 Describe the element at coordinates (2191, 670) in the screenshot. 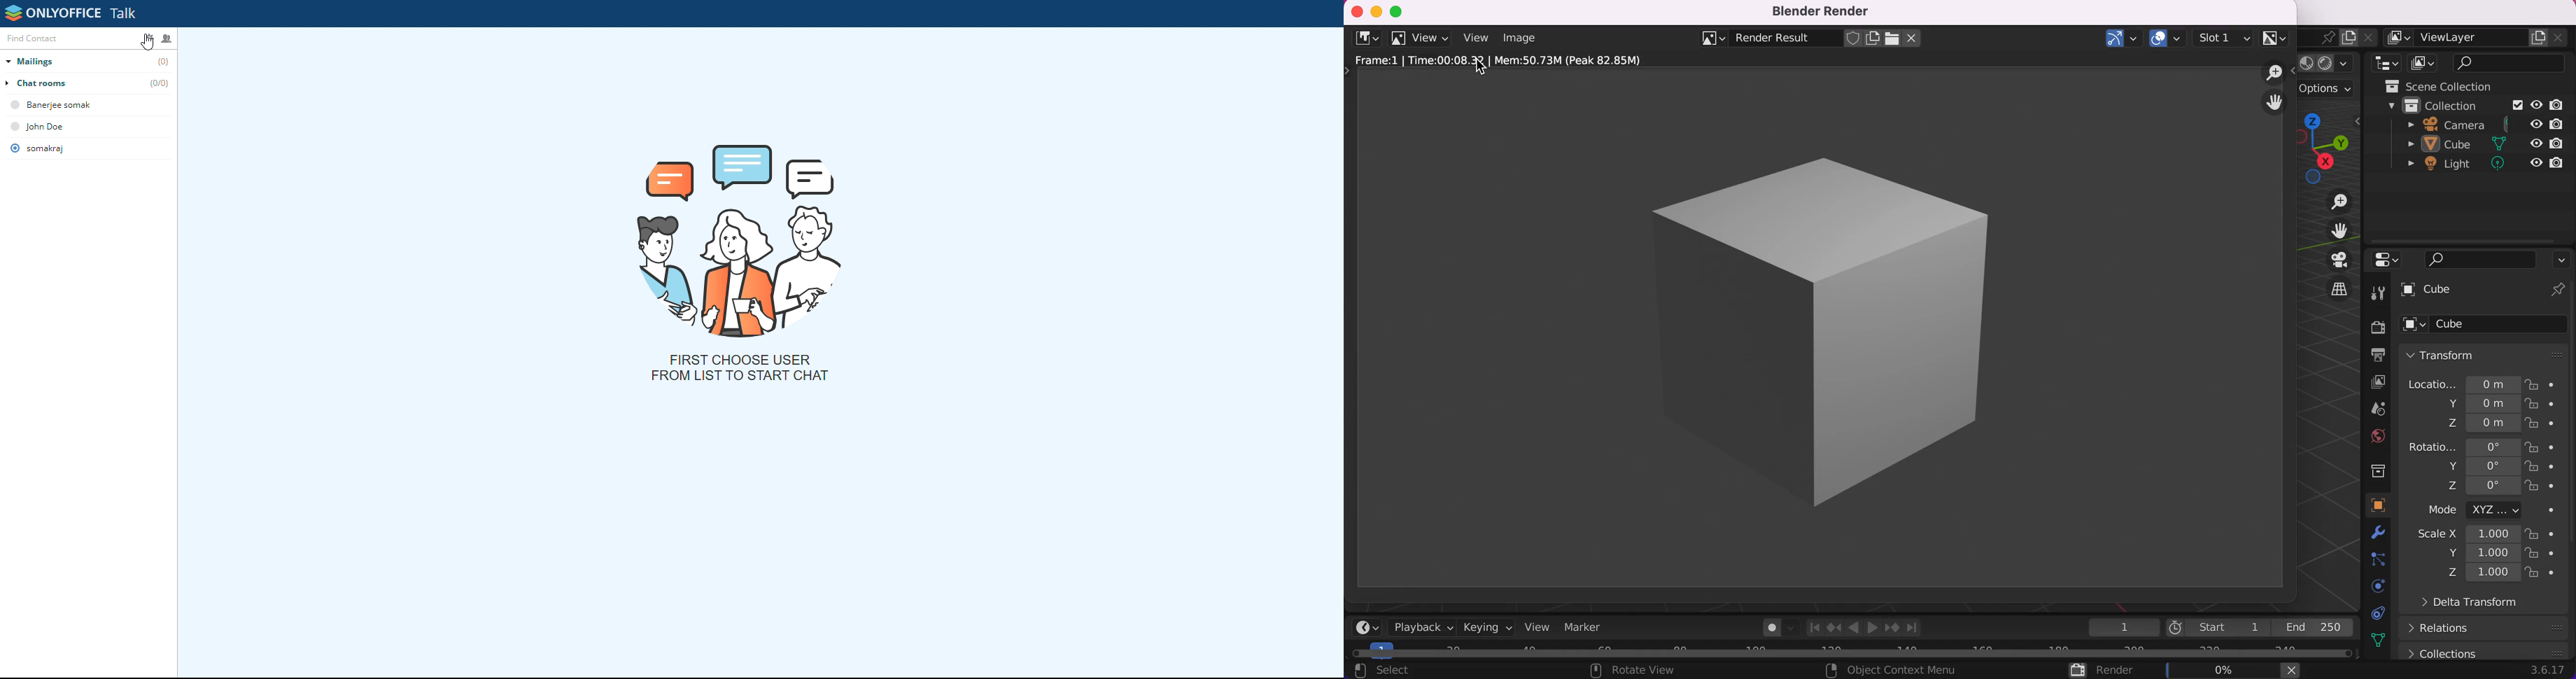

I see `render 0%` at that location.